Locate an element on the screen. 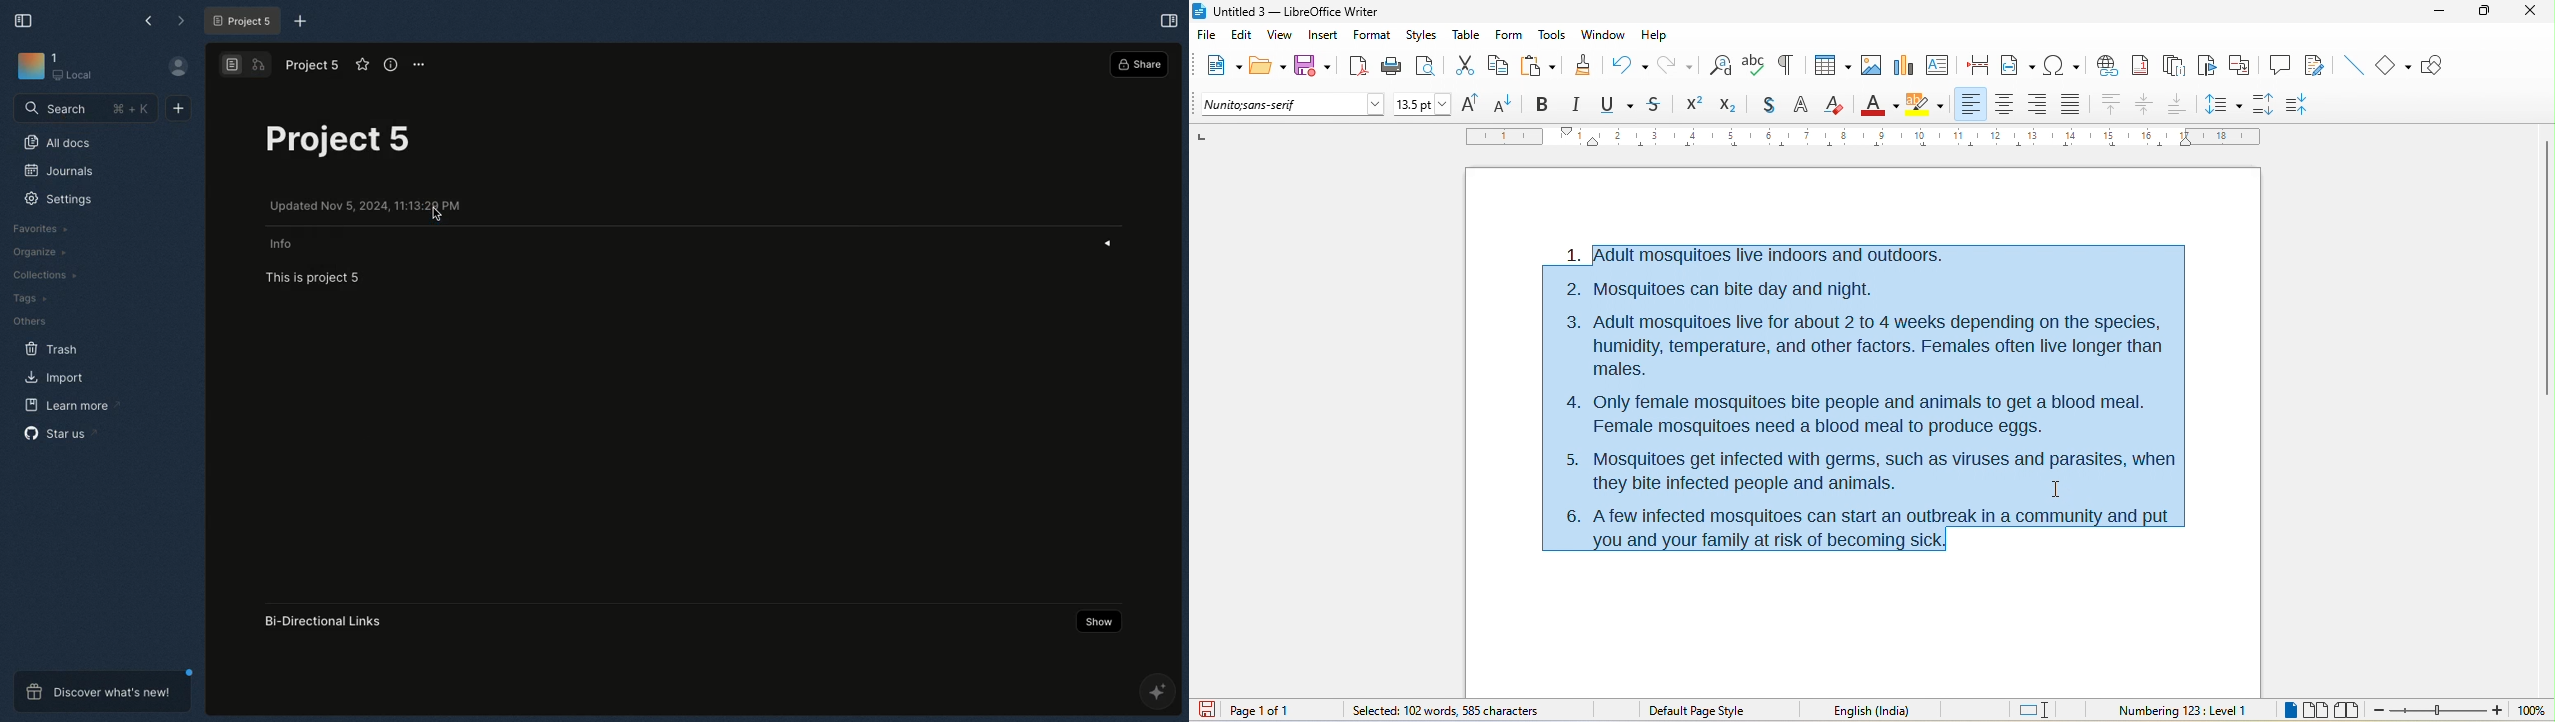  redo is located at coordinates (1678, 64).